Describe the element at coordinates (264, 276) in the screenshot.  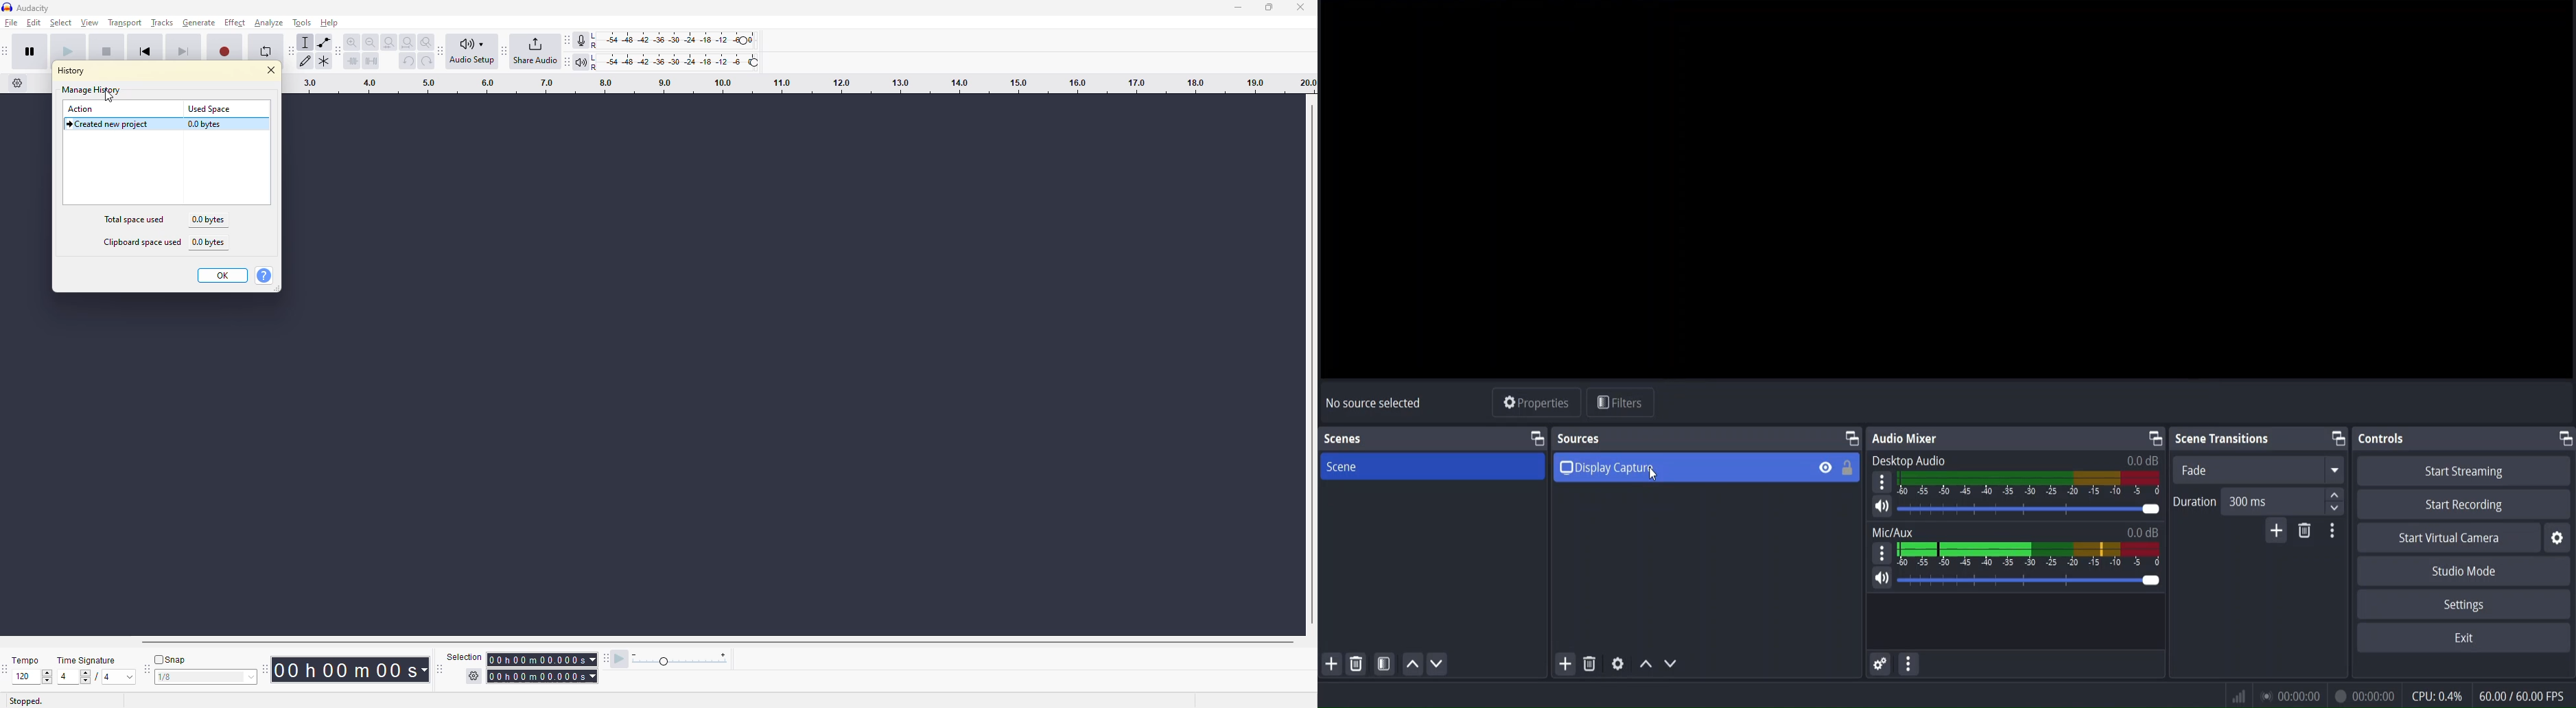
I see `Help` at that location.